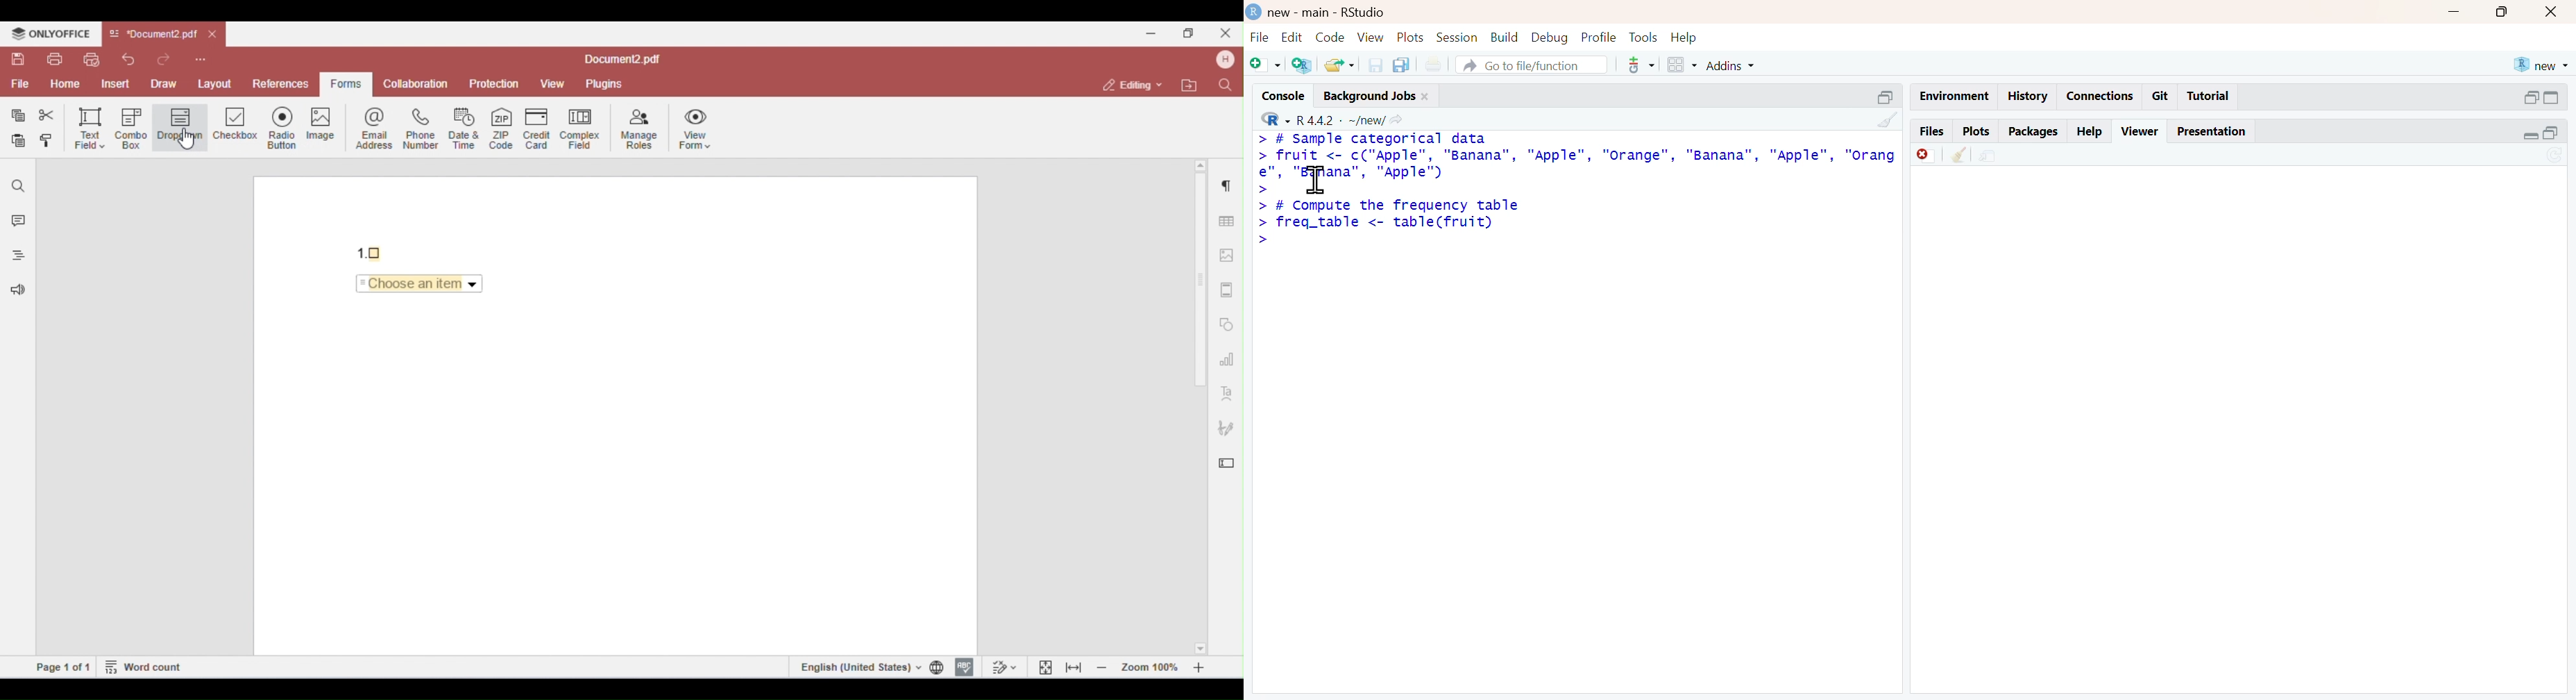 The height and width of the screenshot is (700, 2576). Describe the element at coordinates (2538, 65) in the screenshot. I see `new` at that location.